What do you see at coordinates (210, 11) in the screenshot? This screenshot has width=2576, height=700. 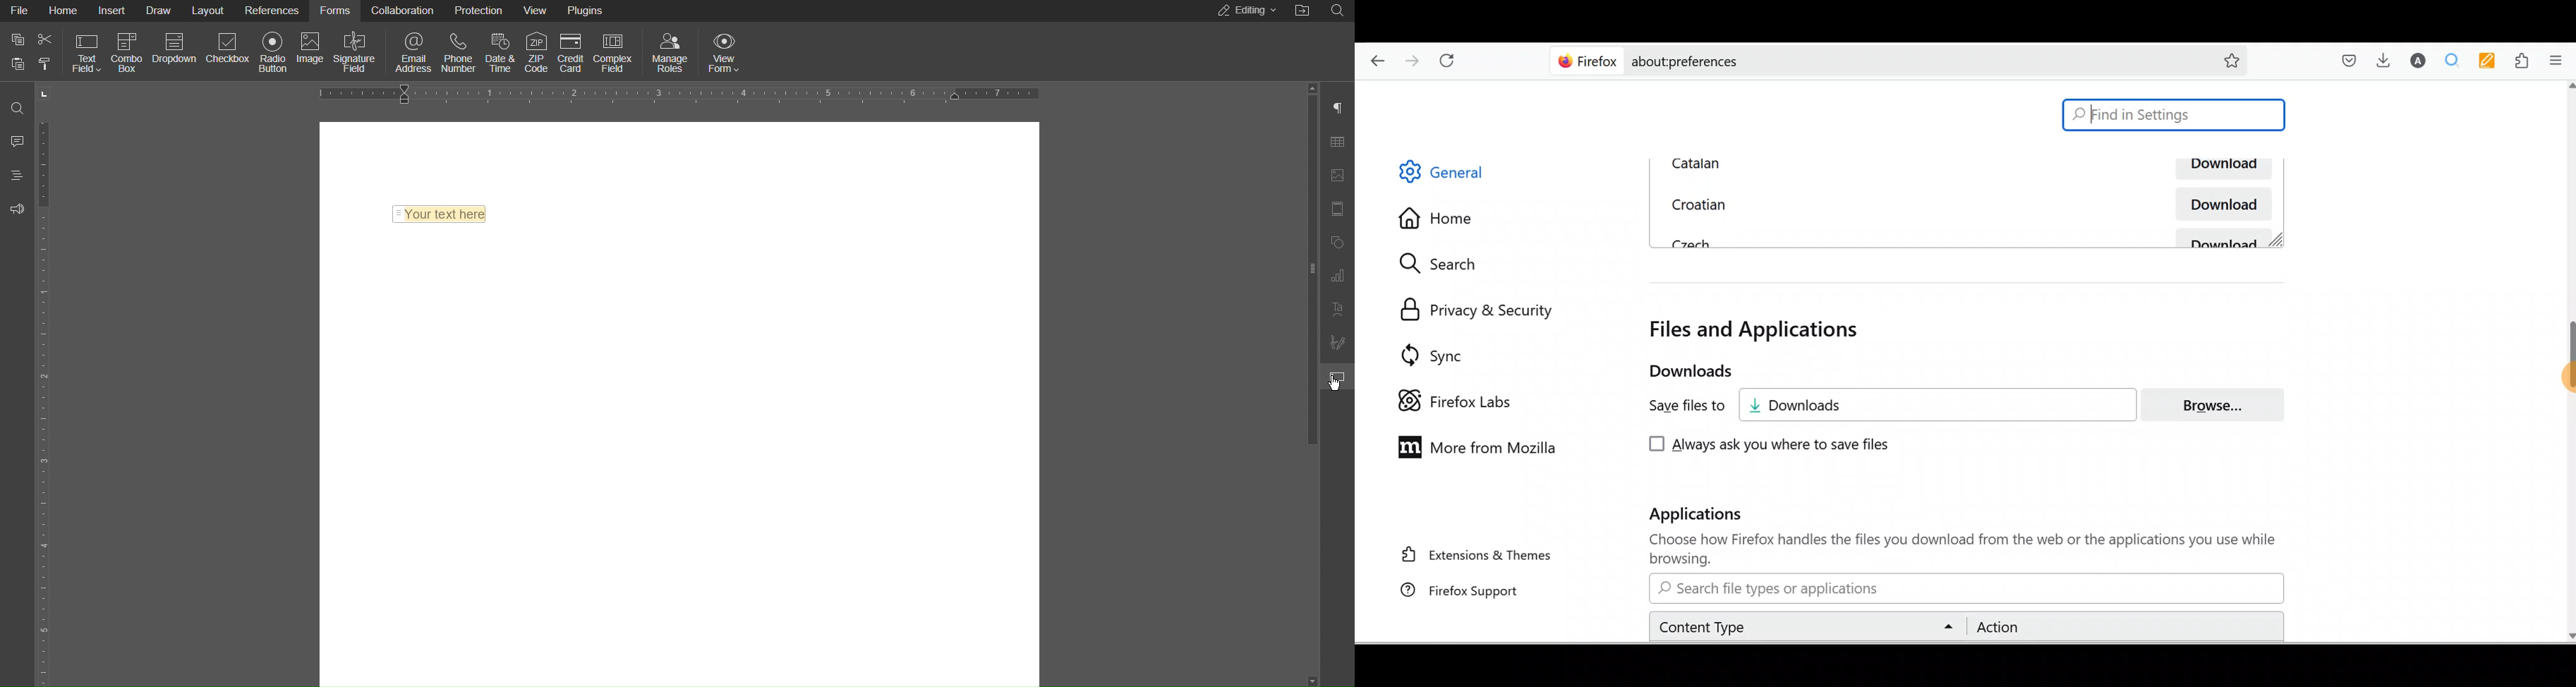 I see `Layout` at bounding box center [210, 11].